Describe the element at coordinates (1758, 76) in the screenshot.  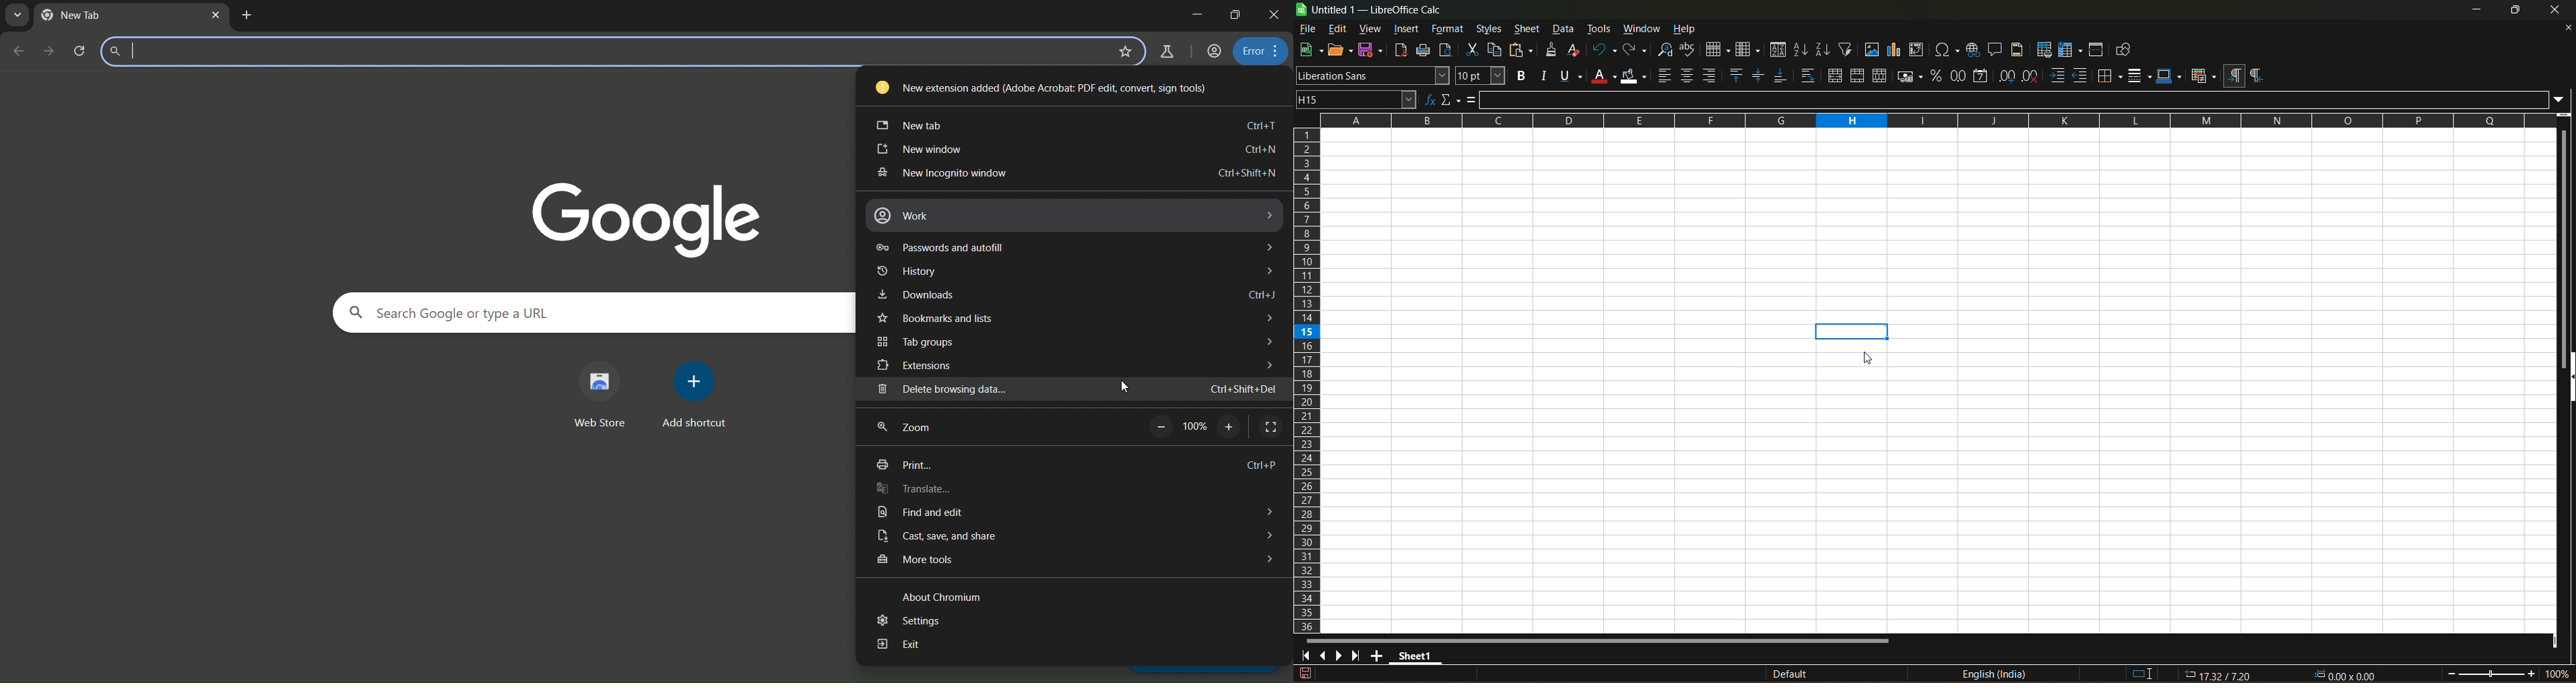
I see `center vertically` at that location.